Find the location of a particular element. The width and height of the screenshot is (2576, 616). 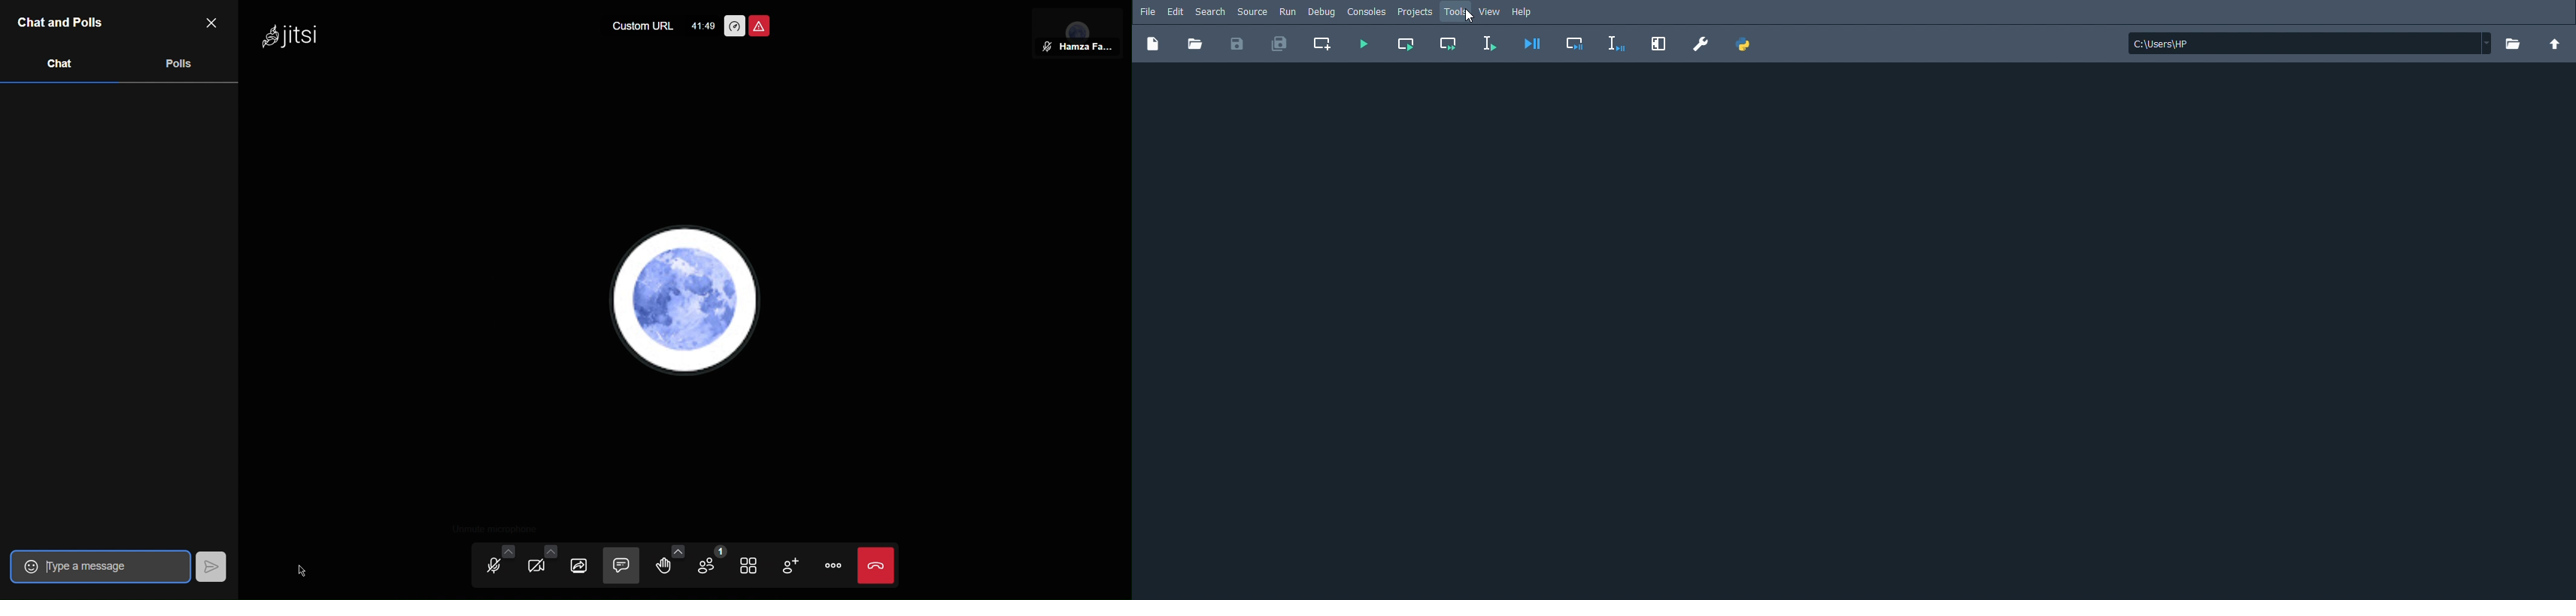

Debug is located at coordinates (1323, 14).